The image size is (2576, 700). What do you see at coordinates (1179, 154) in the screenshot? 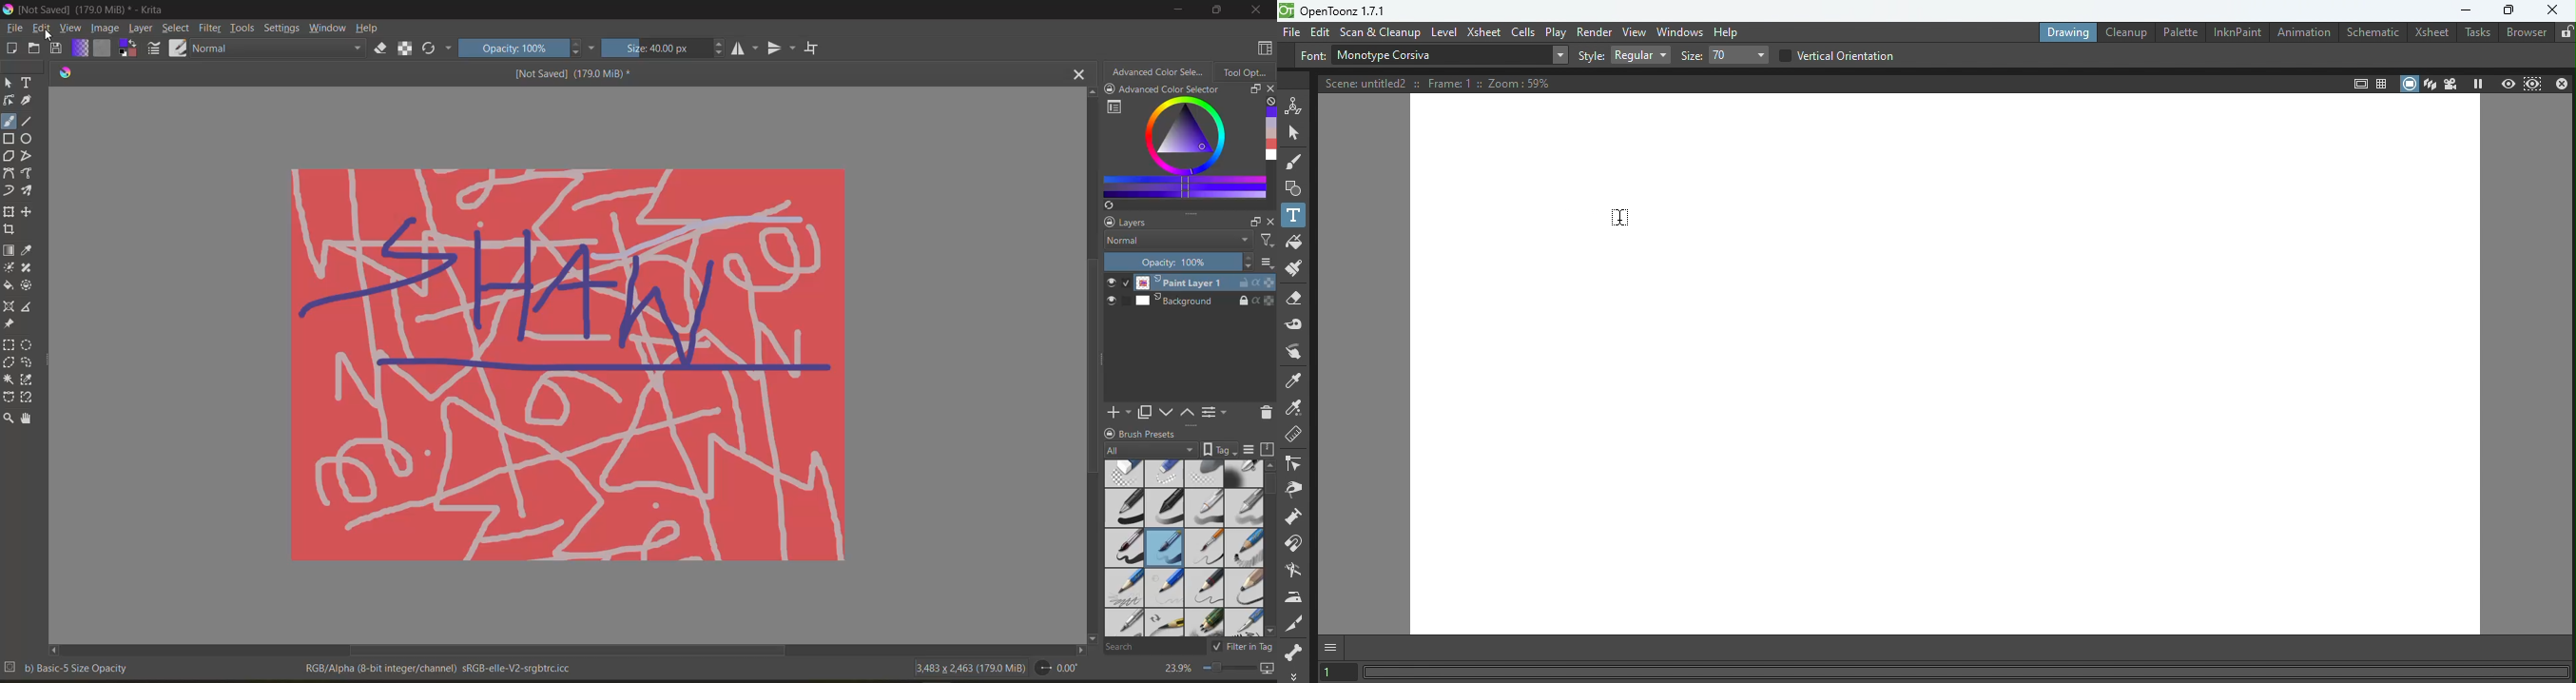
I see `advanced color selector` at bounding box center [1179, 154].